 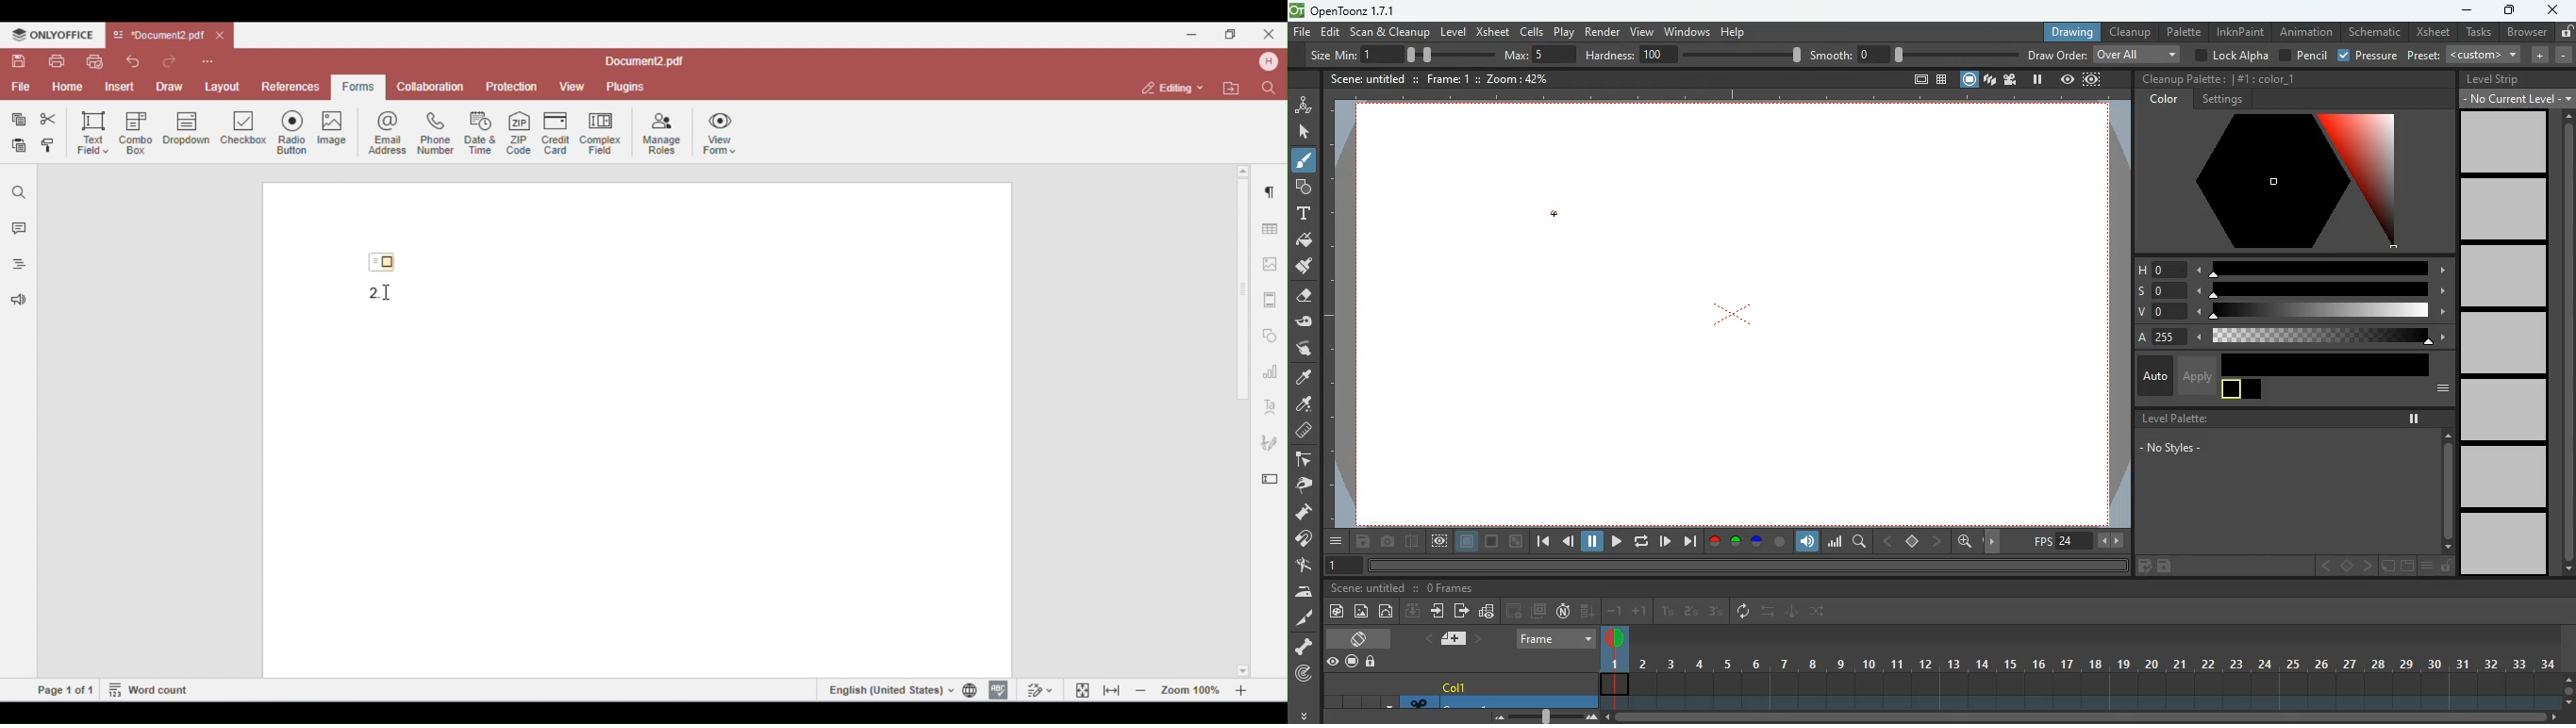 I want to click on level, so click(x=2501, y=341).